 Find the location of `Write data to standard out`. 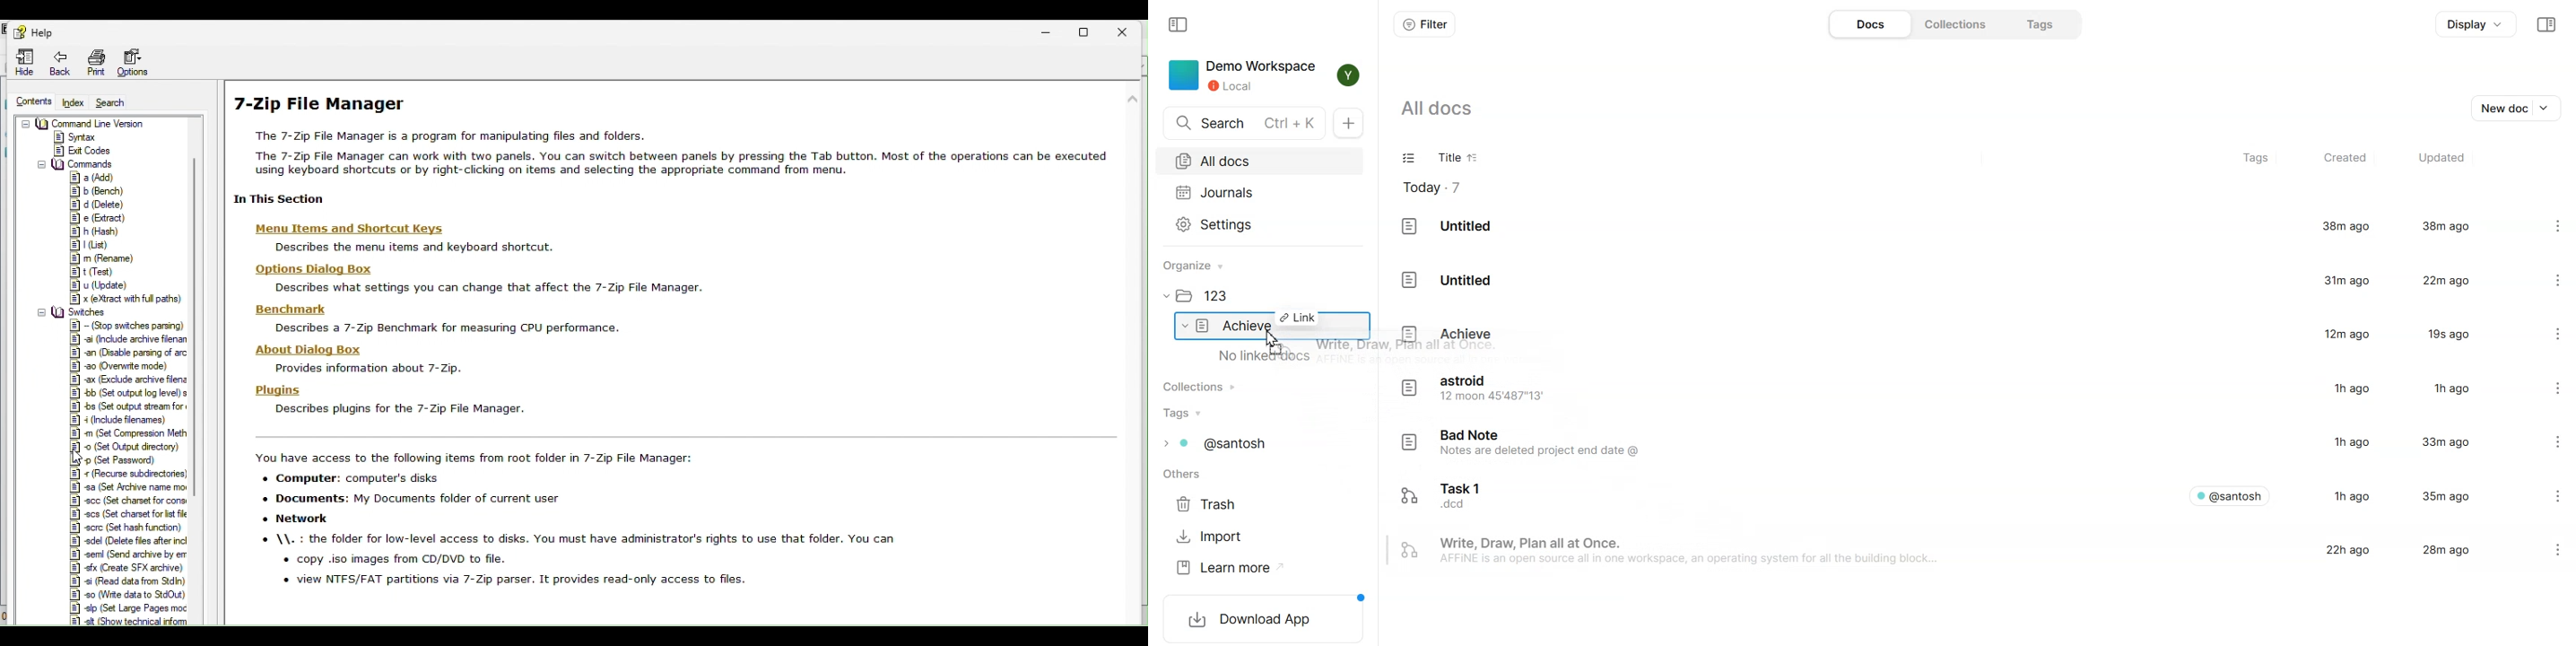

Write data to standard out is located at coordinates (126, 595).